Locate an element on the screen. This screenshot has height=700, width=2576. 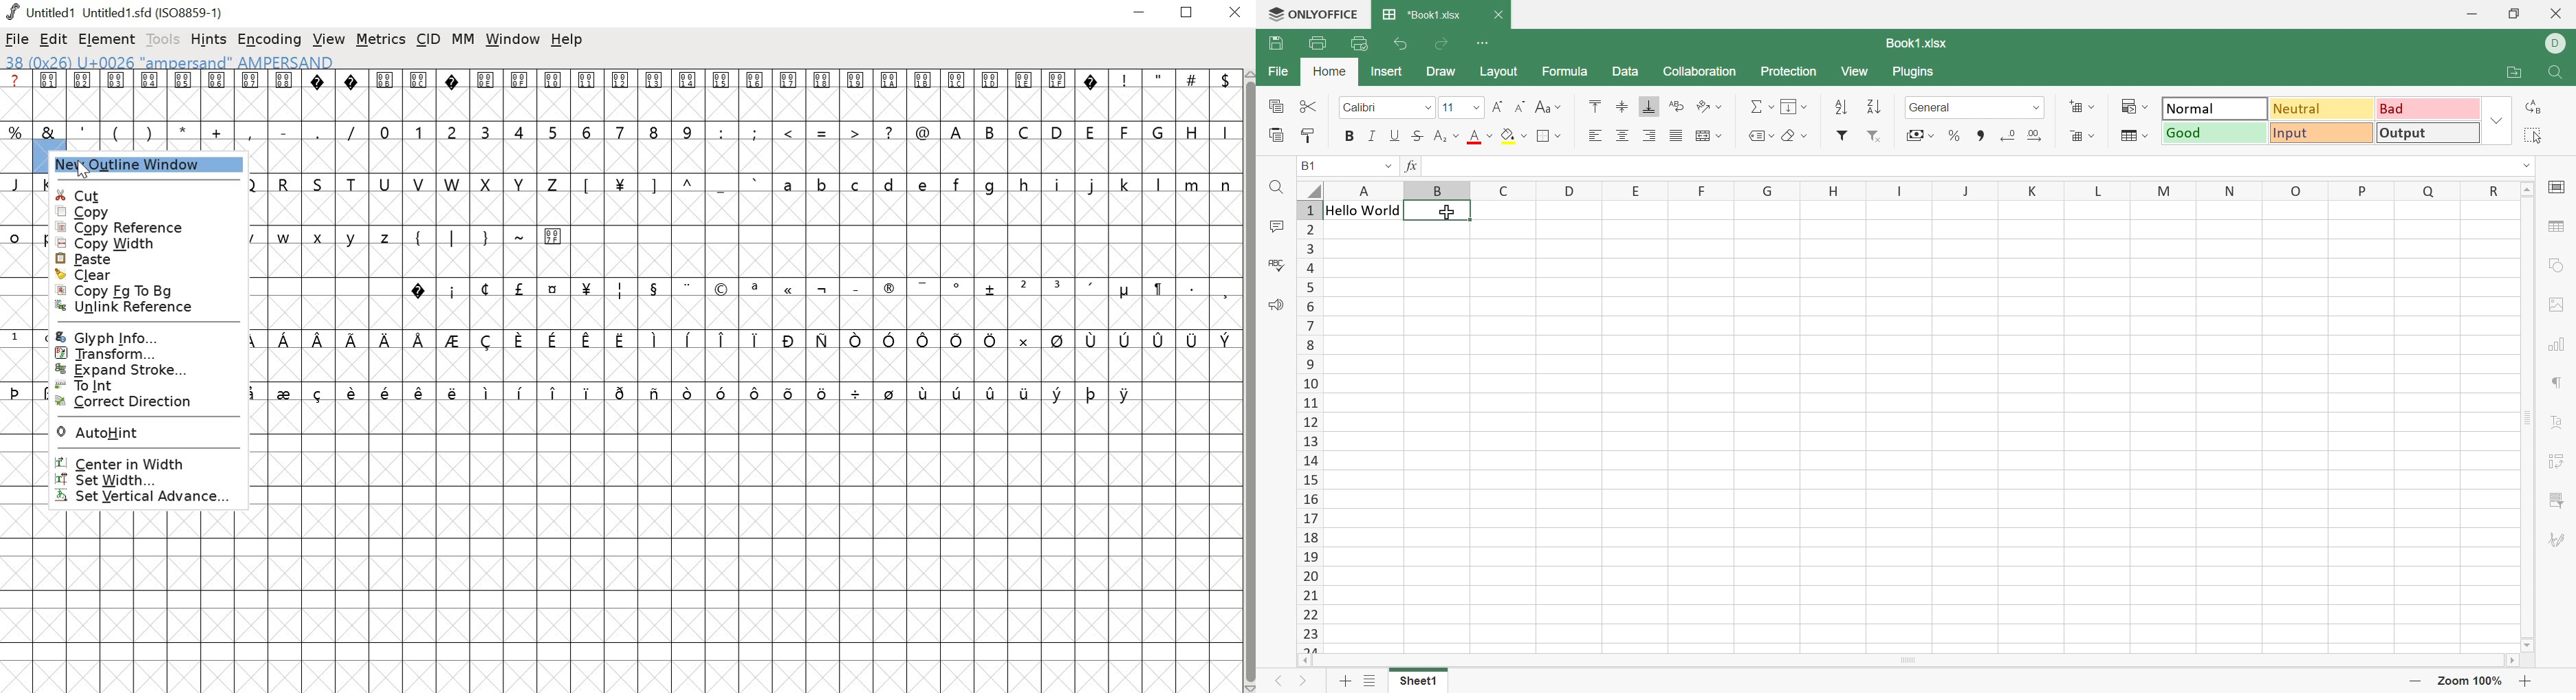
0004 is located at coordinates (150, 95).